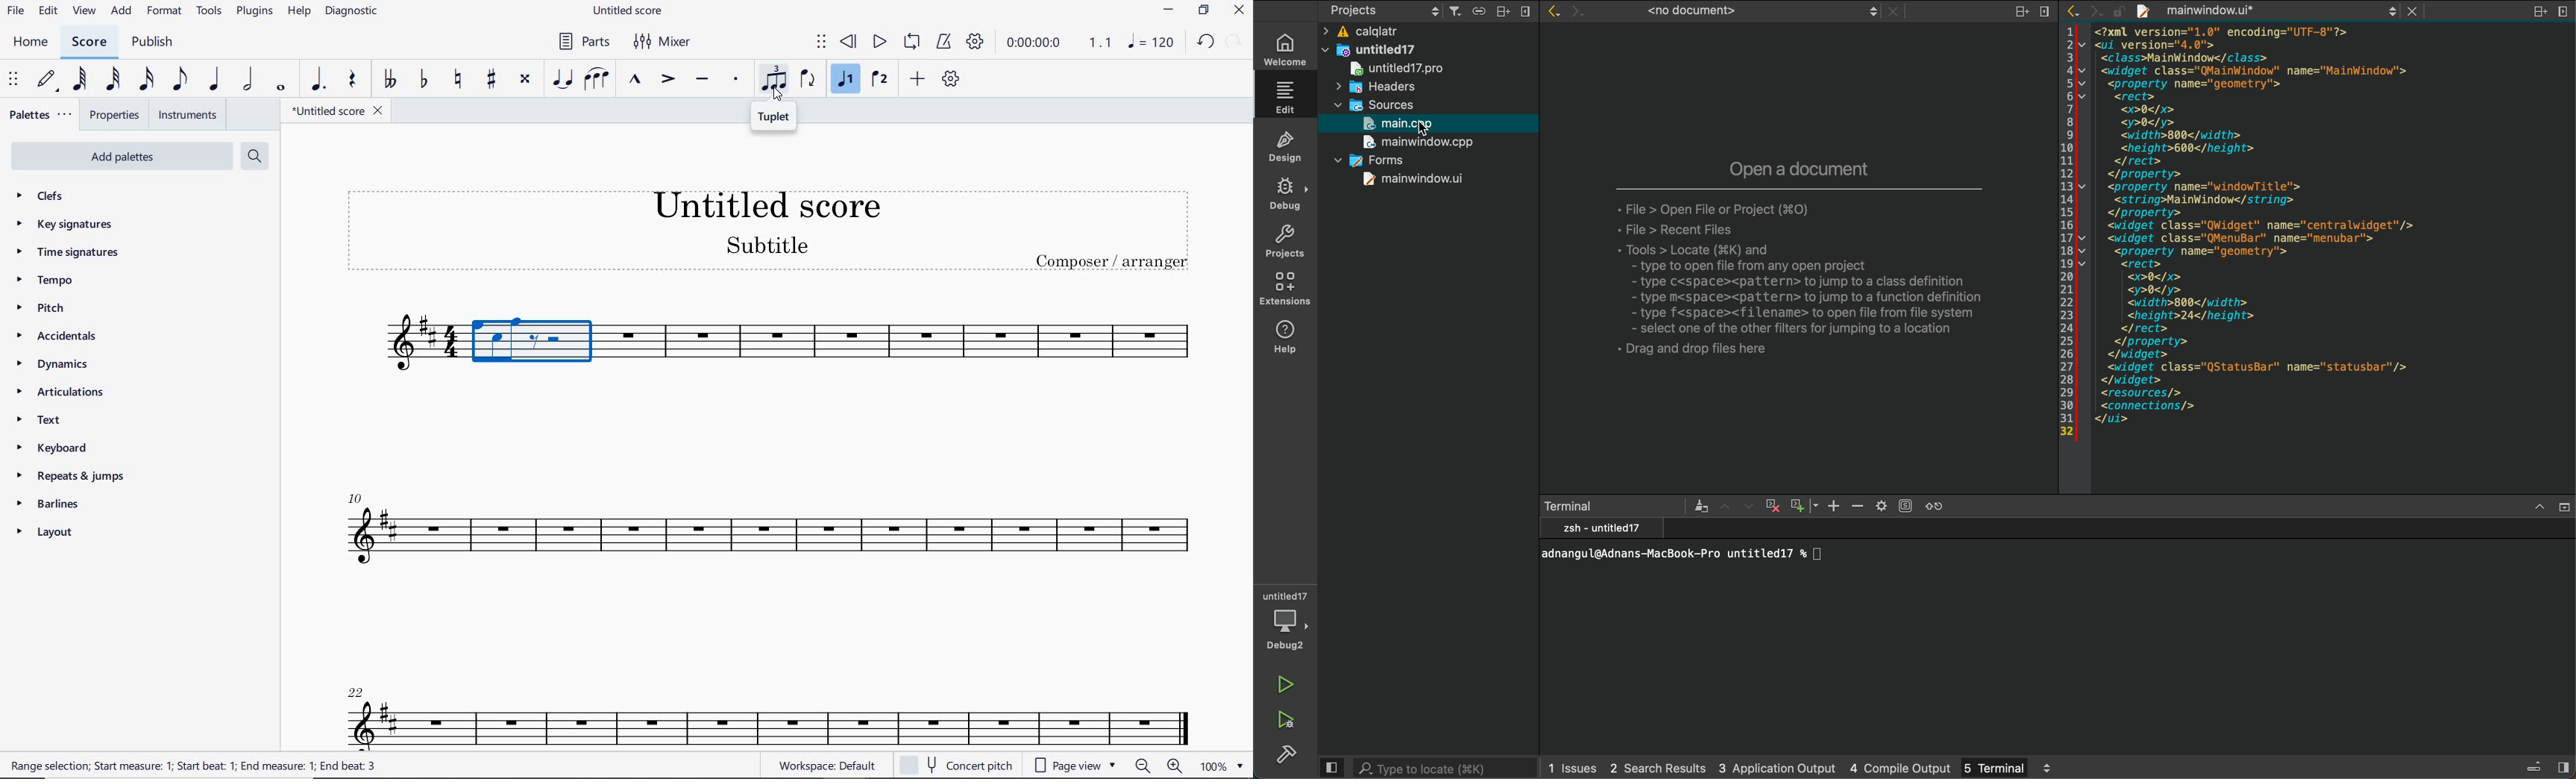 Image resolution: width=2576 pixels, height=784 pixels. I want to click on remove split, so click(2562, 11).